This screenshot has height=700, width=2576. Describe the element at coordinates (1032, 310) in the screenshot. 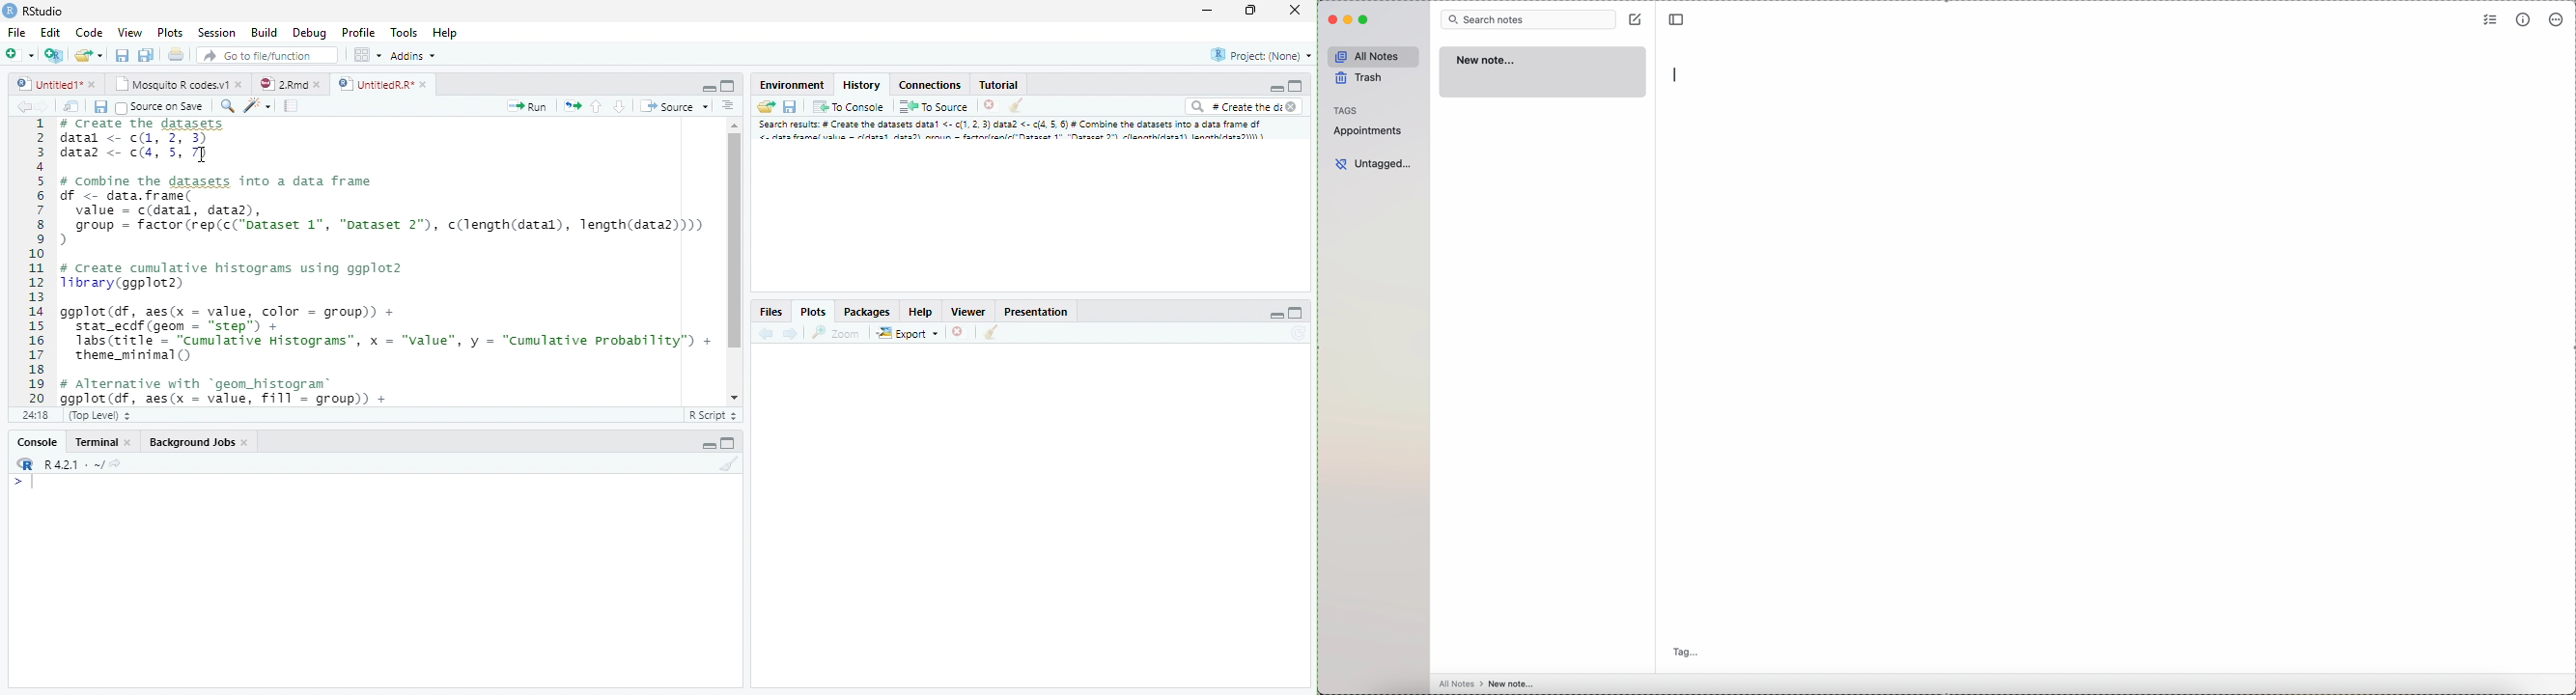

I see `Prsentation` at that location.